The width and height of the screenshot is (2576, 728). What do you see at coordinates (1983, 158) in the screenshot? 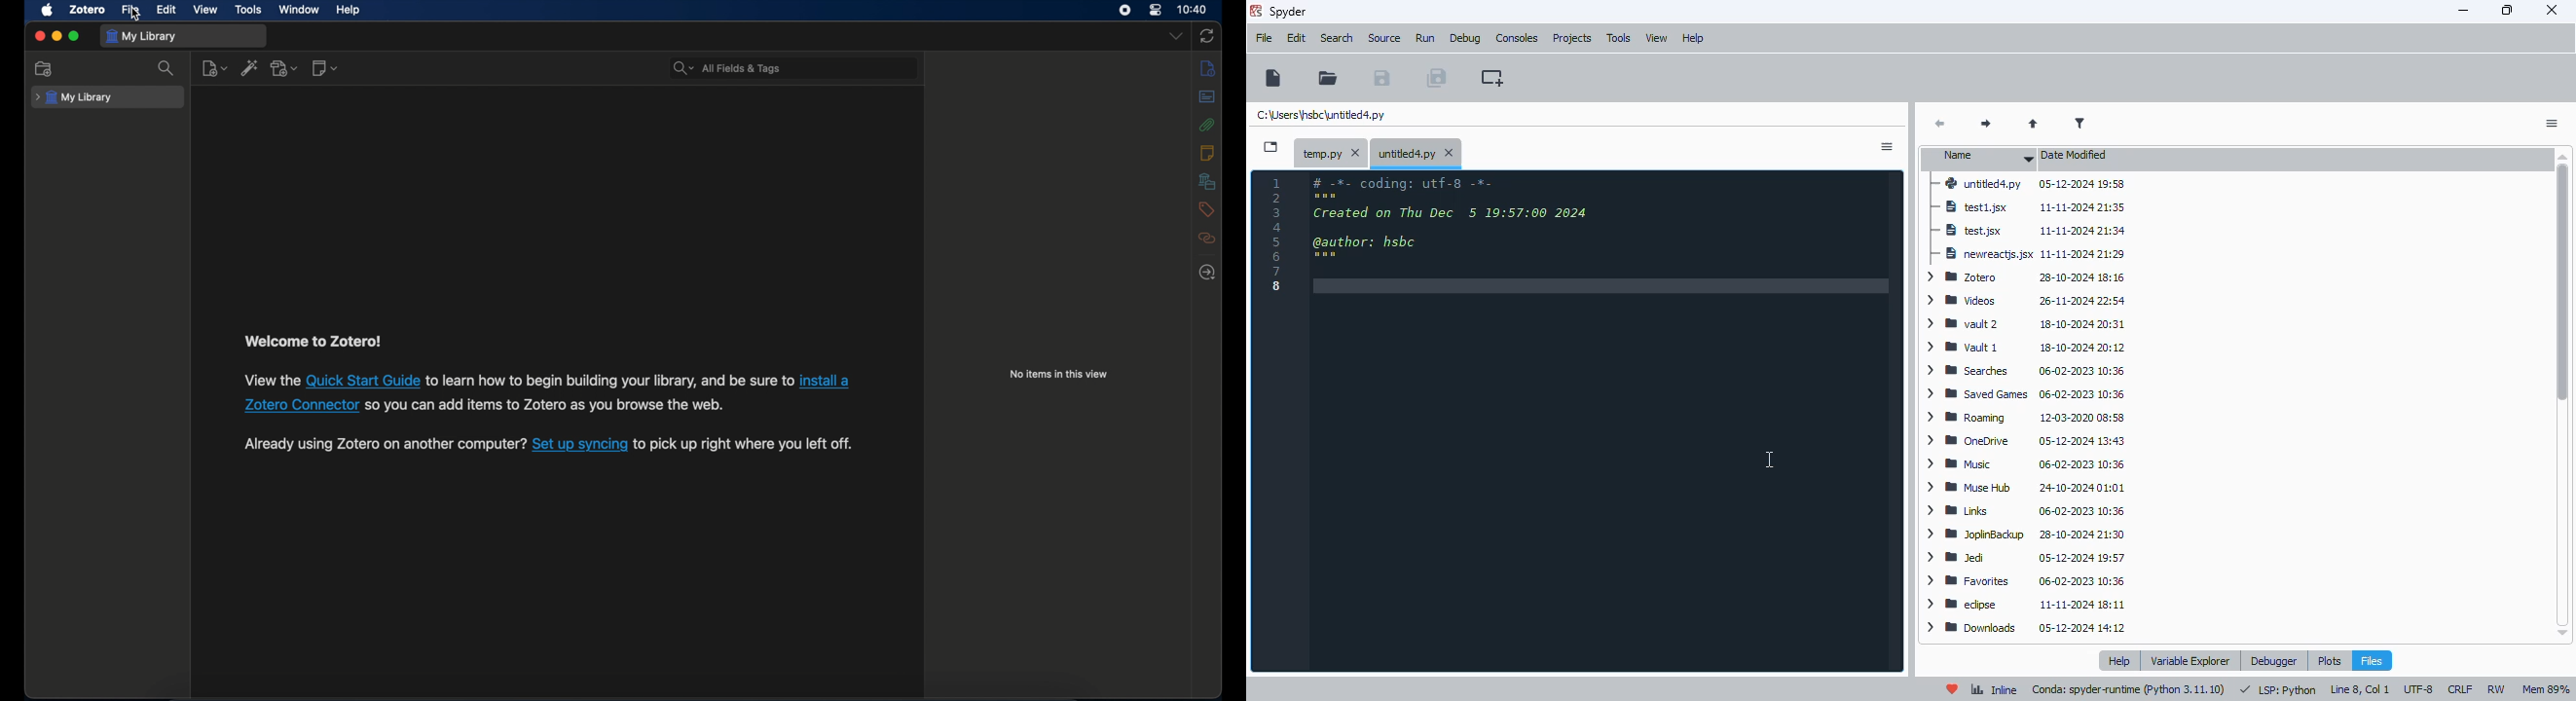
I see `name` at bounding box center [1983, 158].